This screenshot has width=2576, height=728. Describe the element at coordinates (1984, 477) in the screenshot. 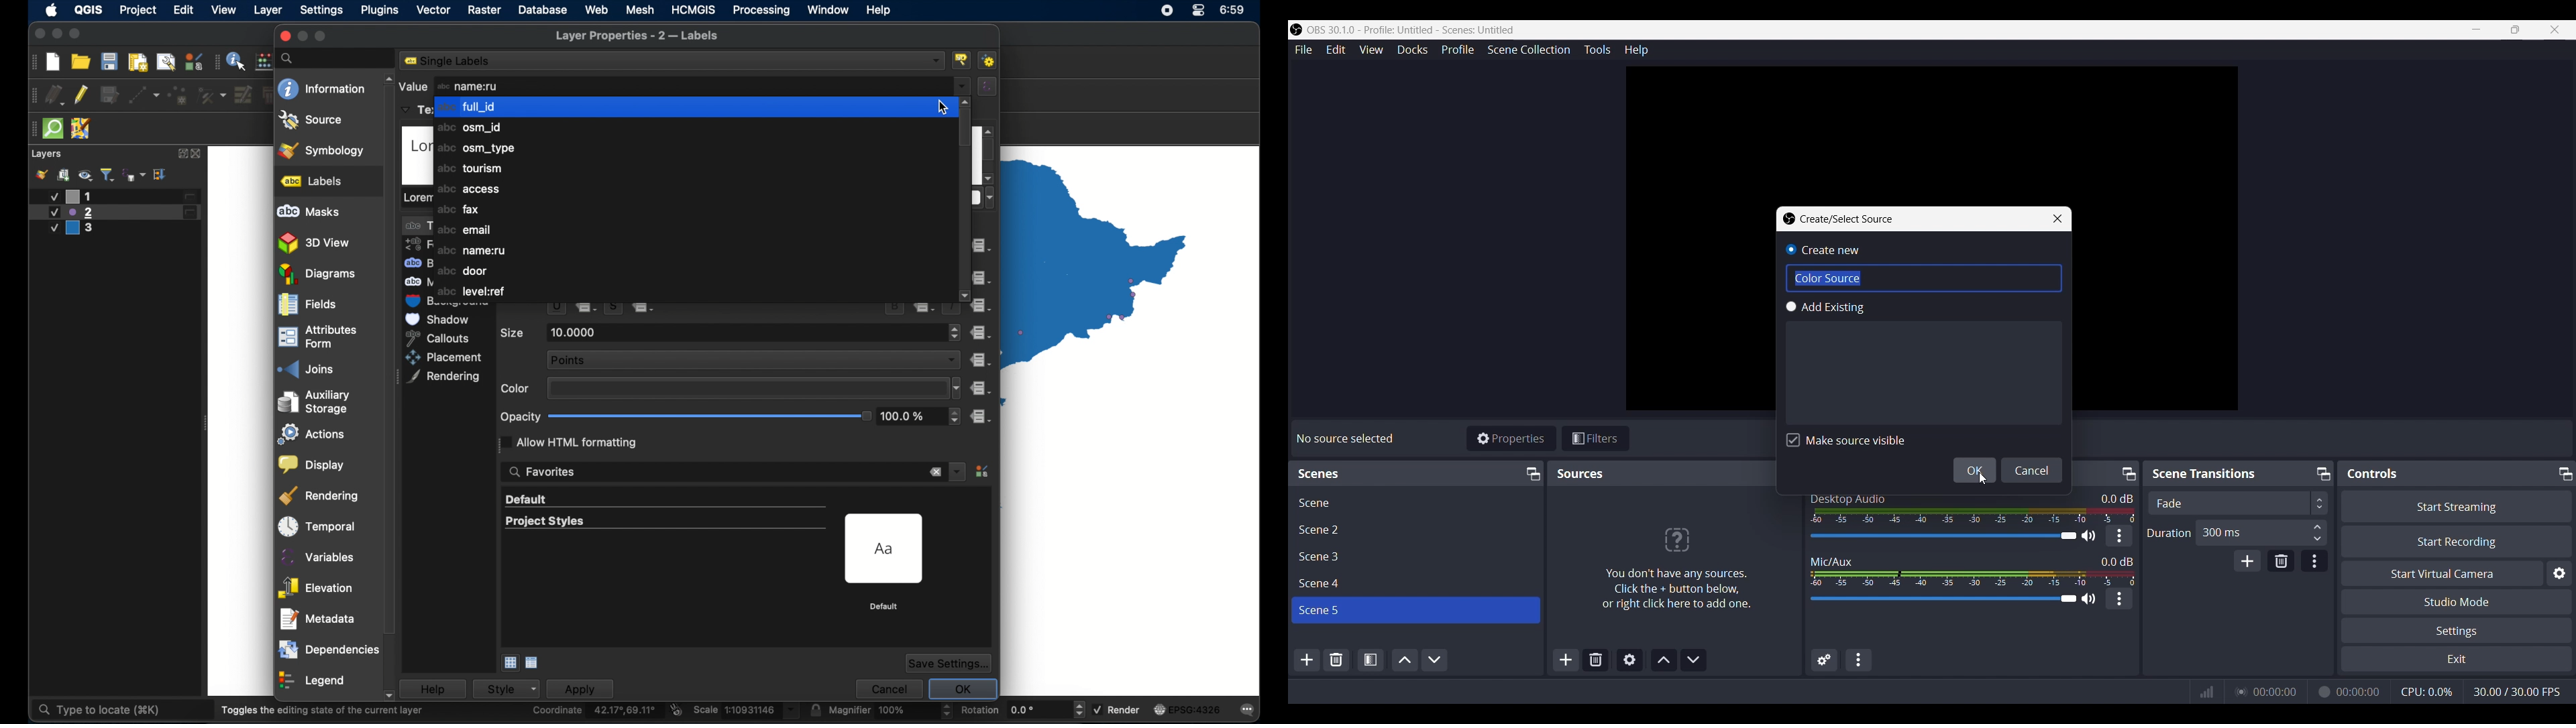

I see `Cursor` at that location.